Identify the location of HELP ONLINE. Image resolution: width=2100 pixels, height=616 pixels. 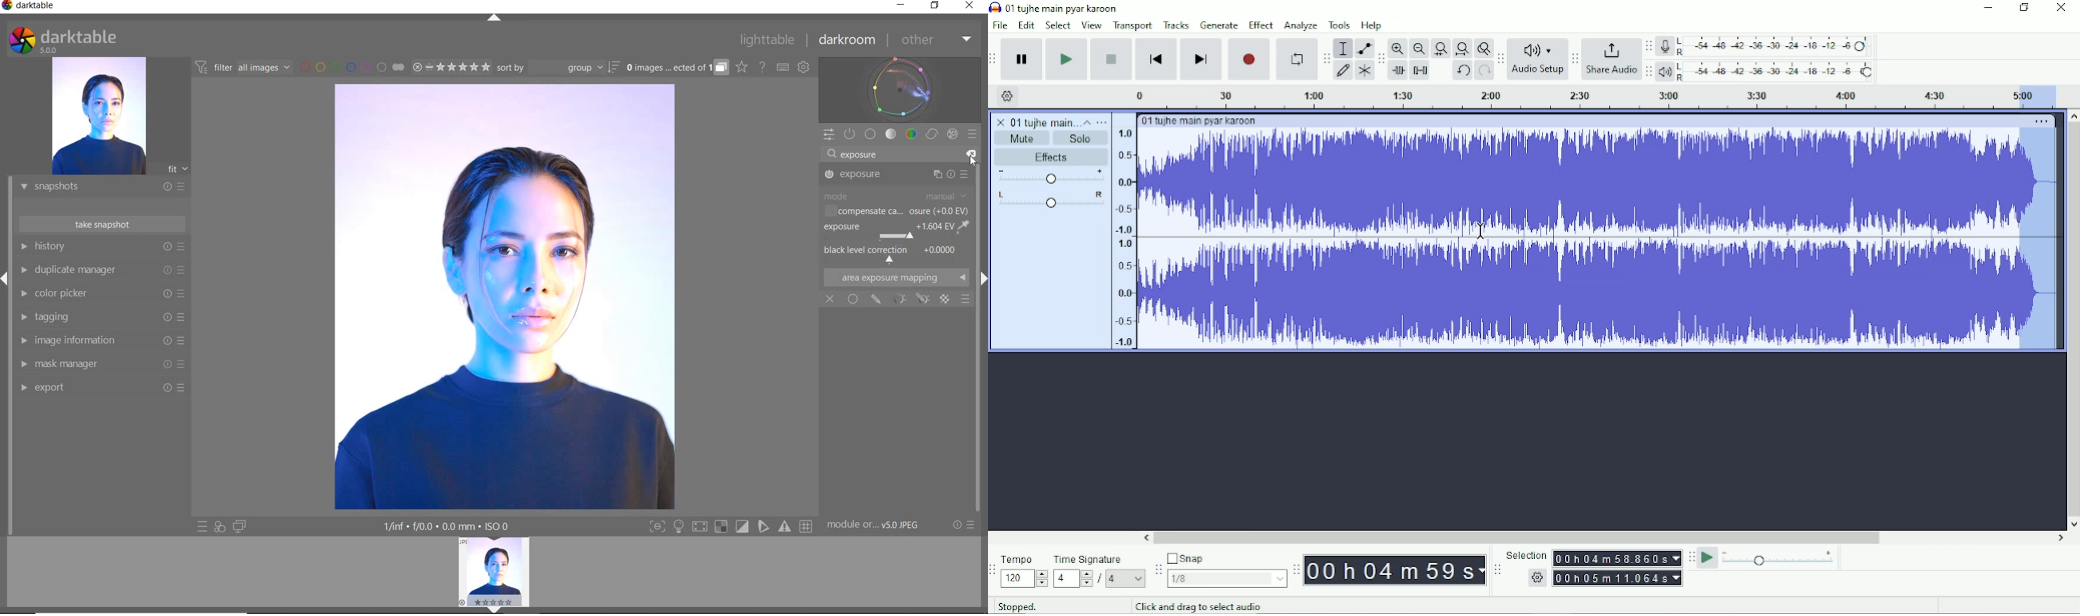
(762, 66).